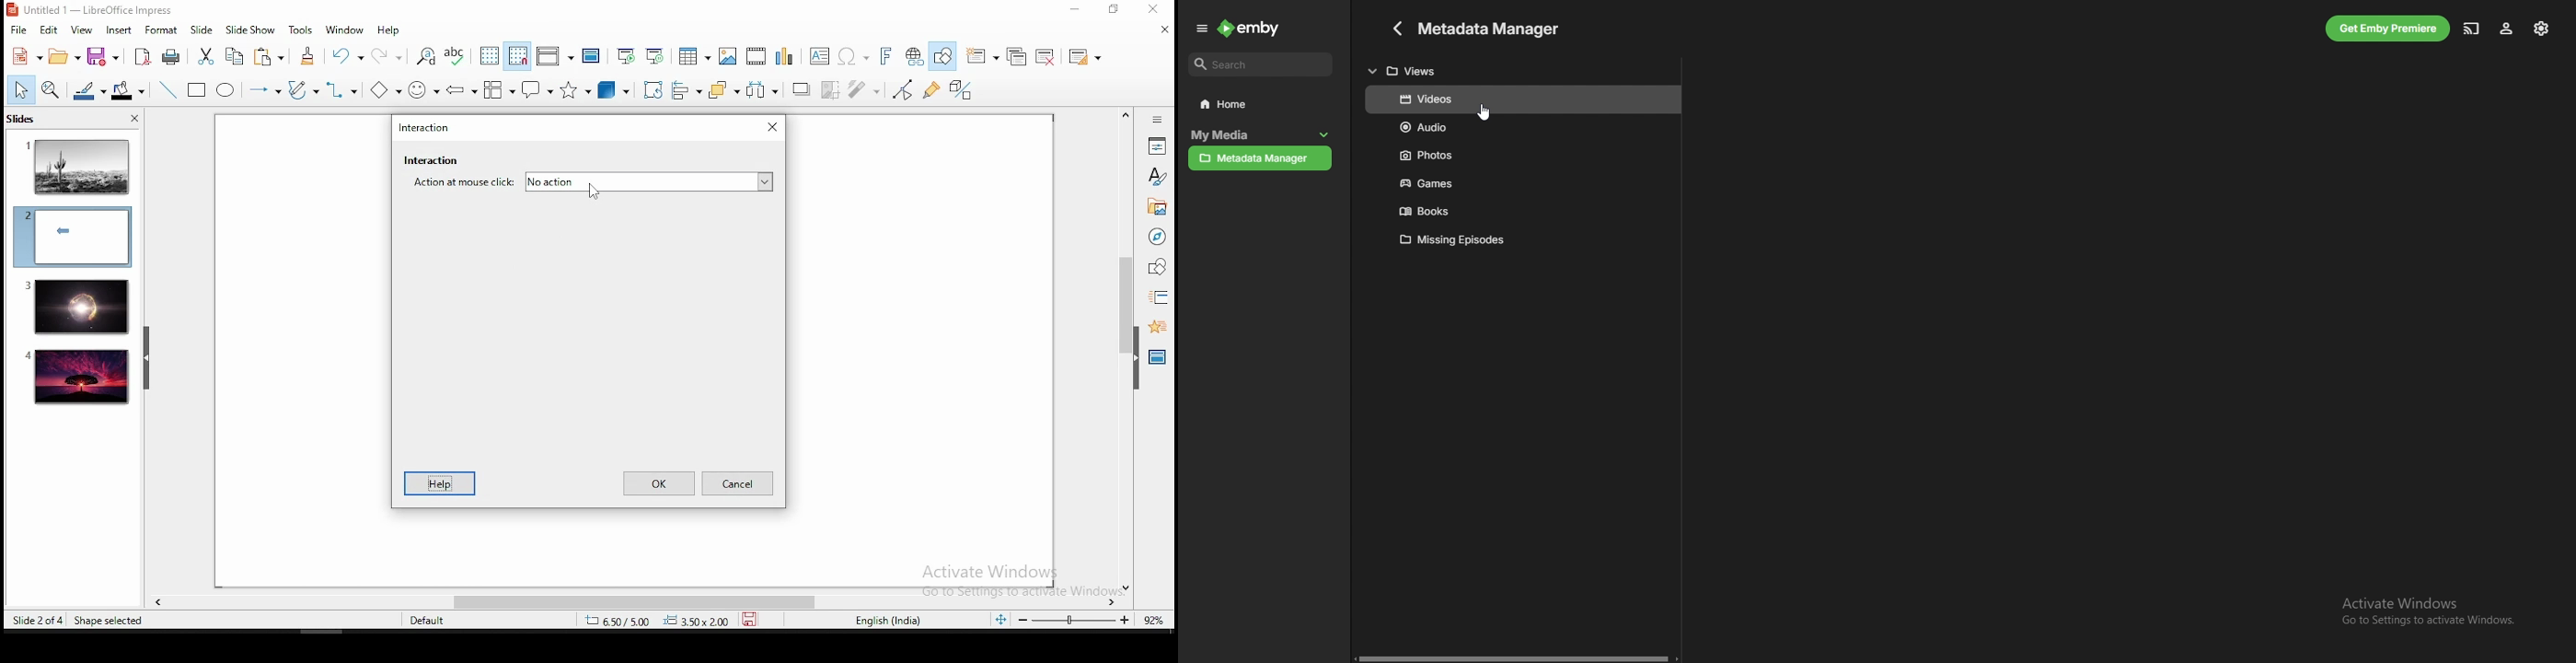 This screenshot has width=2576, height=672. Describe the element at coordinates (726, 56) in the screenshot. I see `images` at that location.